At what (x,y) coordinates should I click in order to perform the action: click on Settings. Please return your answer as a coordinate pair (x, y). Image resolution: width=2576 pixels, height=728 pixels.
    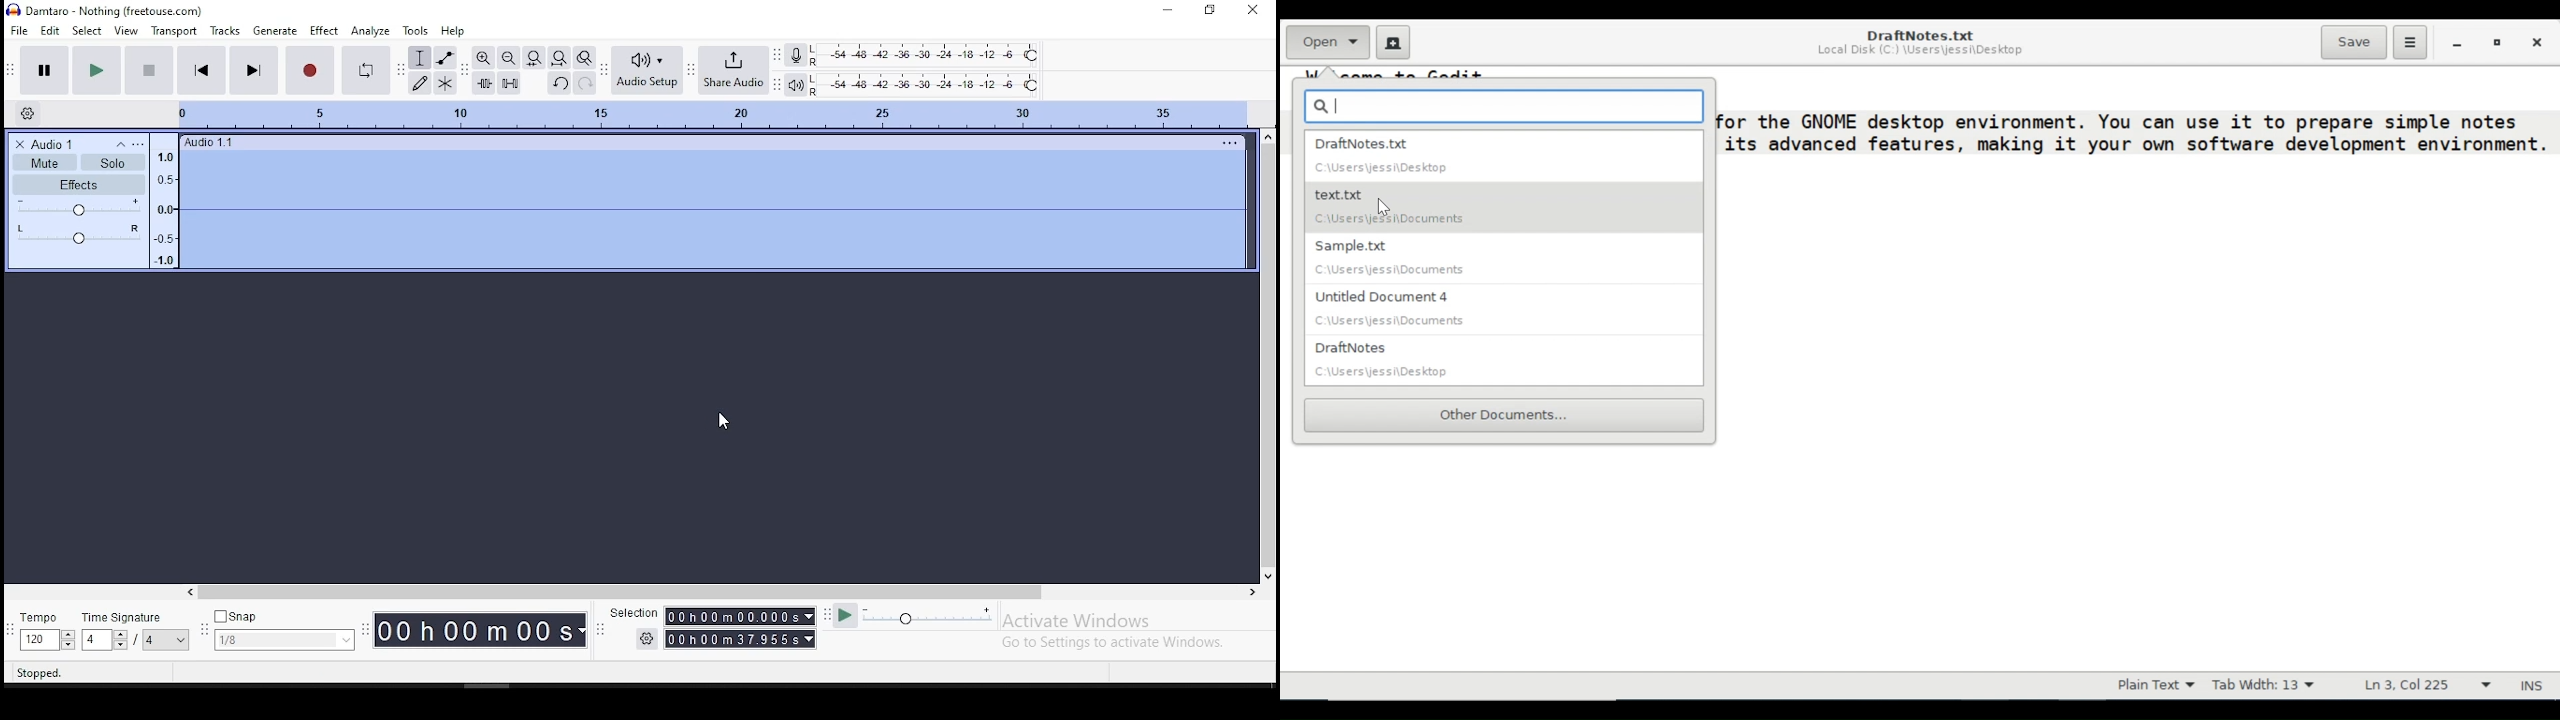
    Looking at the image, I should click on (129, 143).